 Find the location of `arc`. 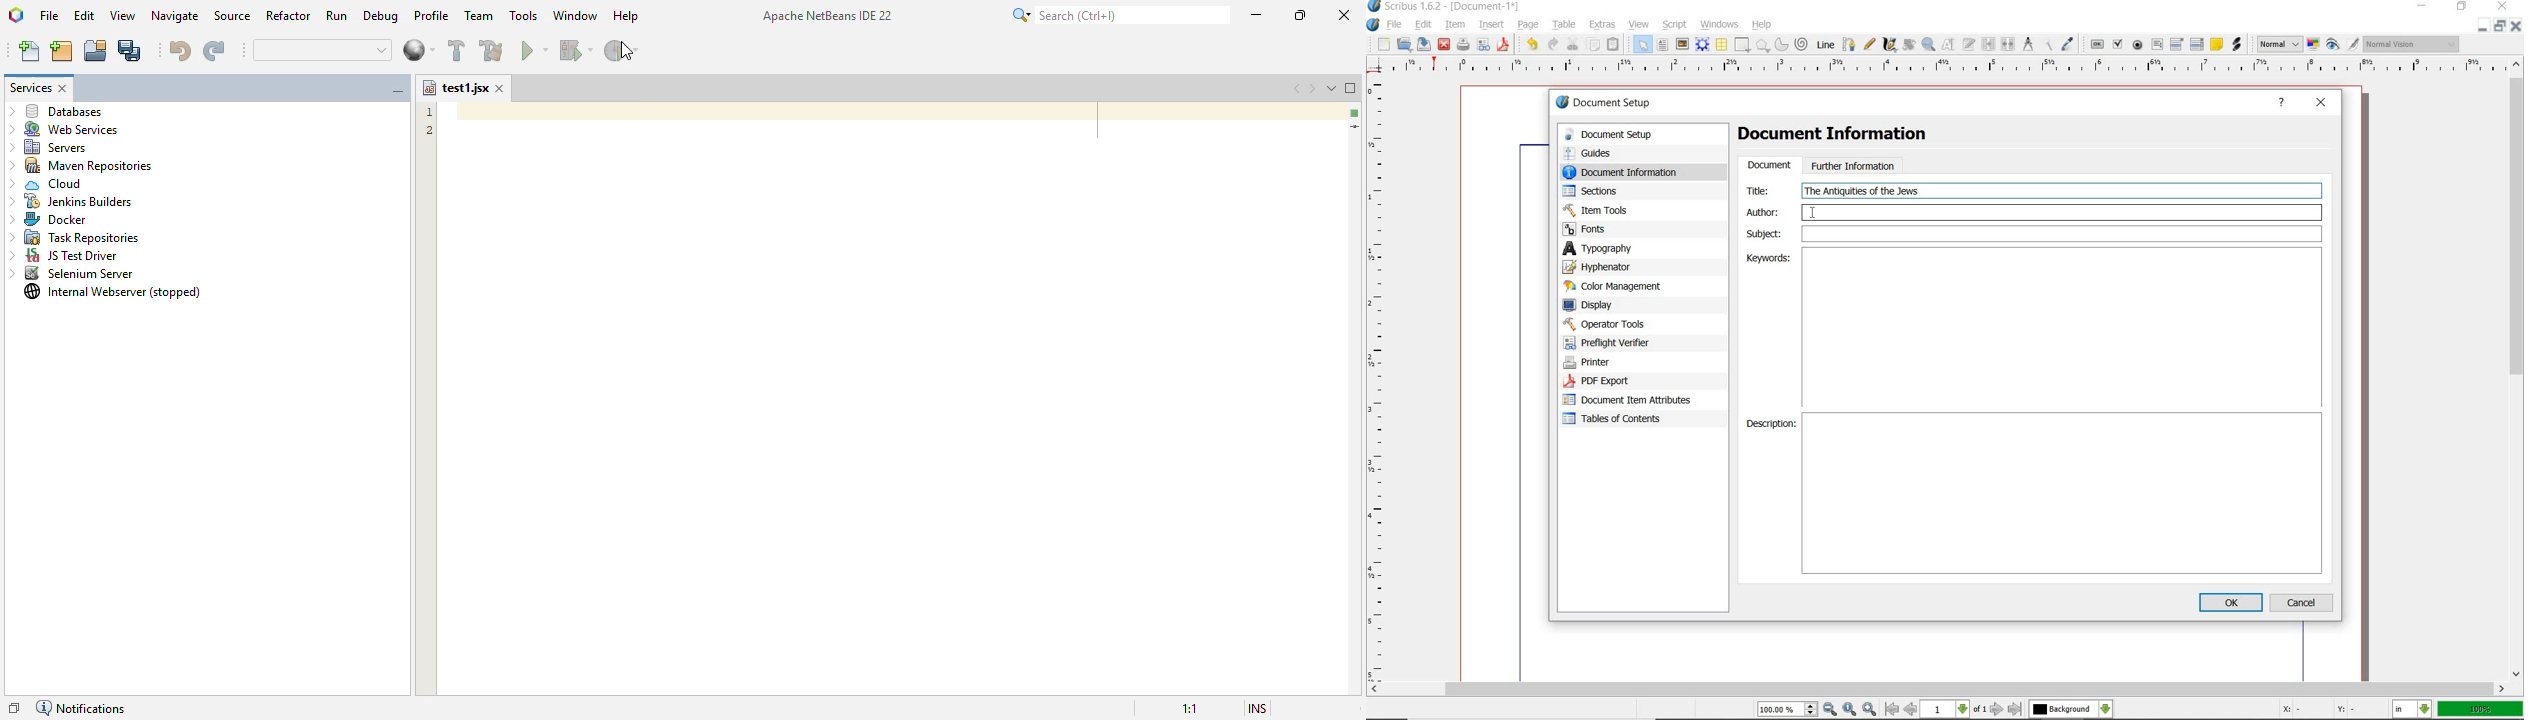

arc is located at coordinates (1782, 44).